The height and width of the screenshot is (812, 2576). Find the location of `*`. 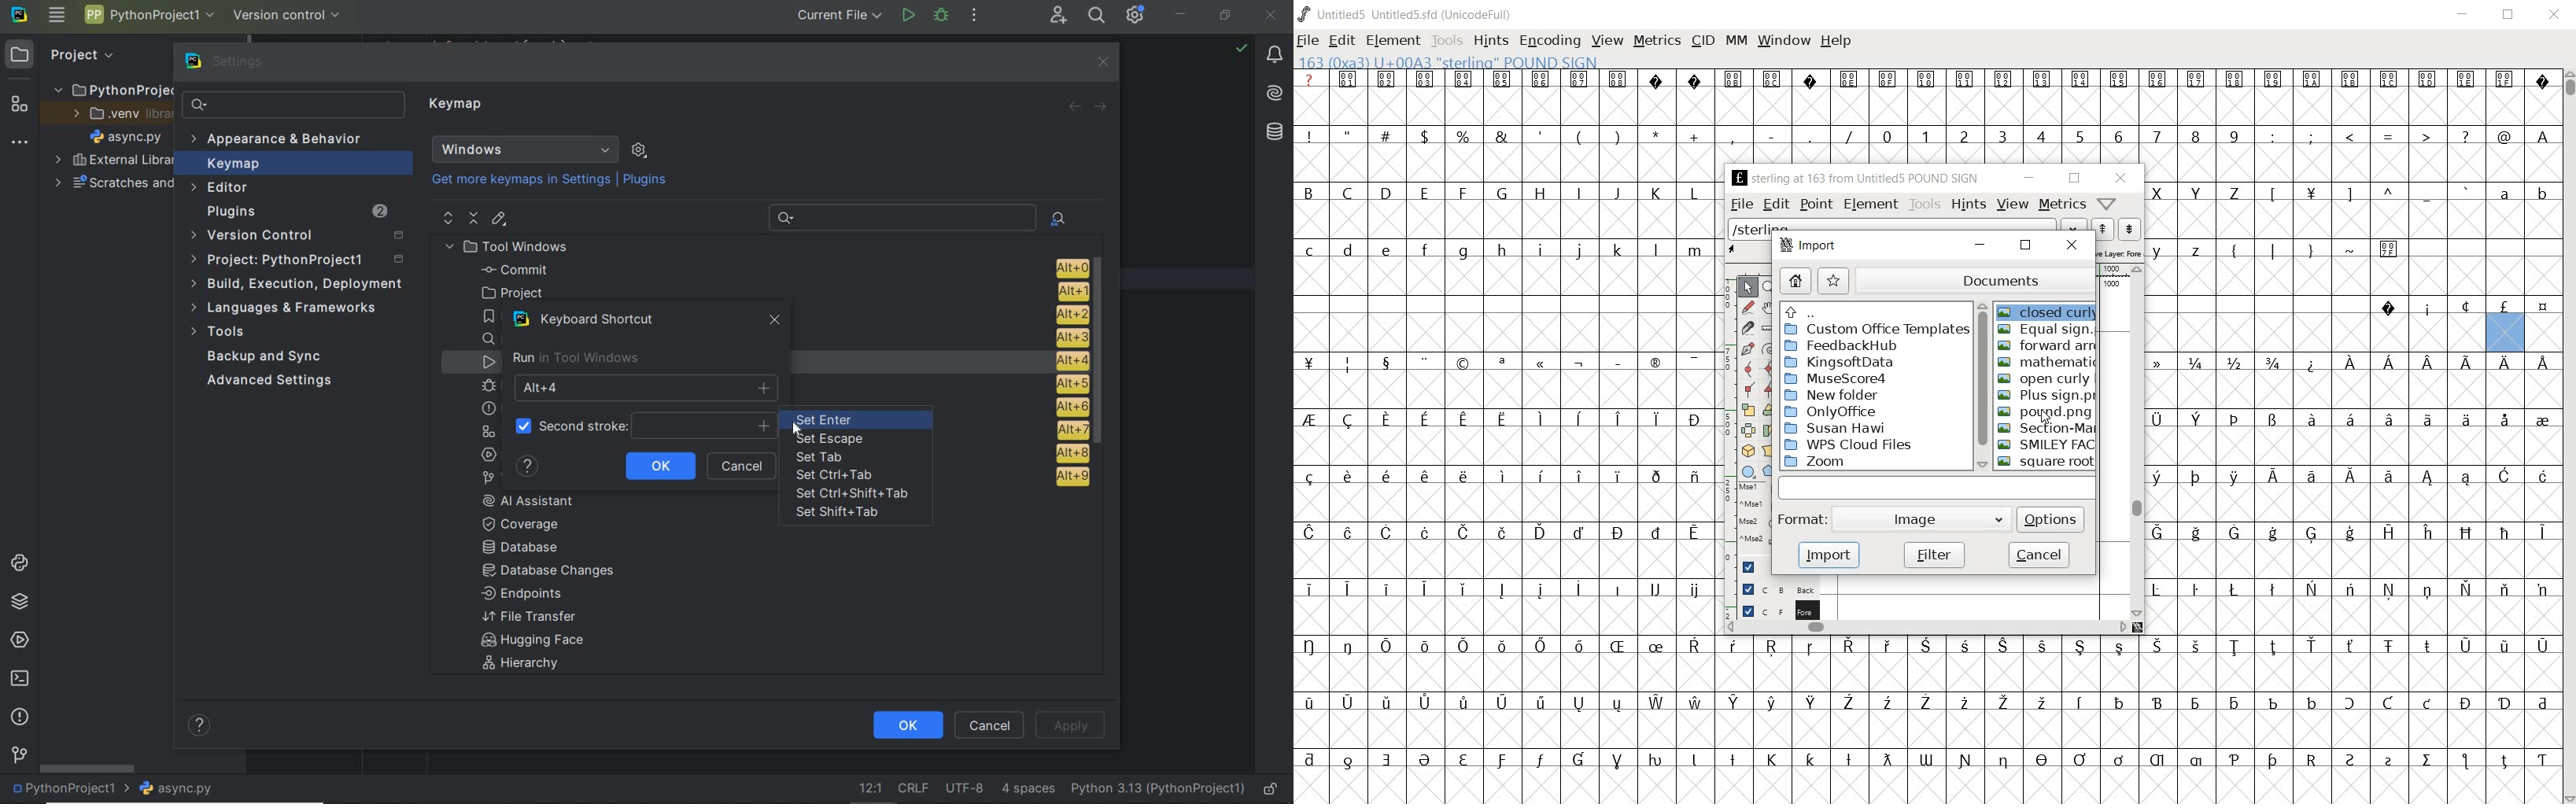

* is located at coordinates (1658, 135).